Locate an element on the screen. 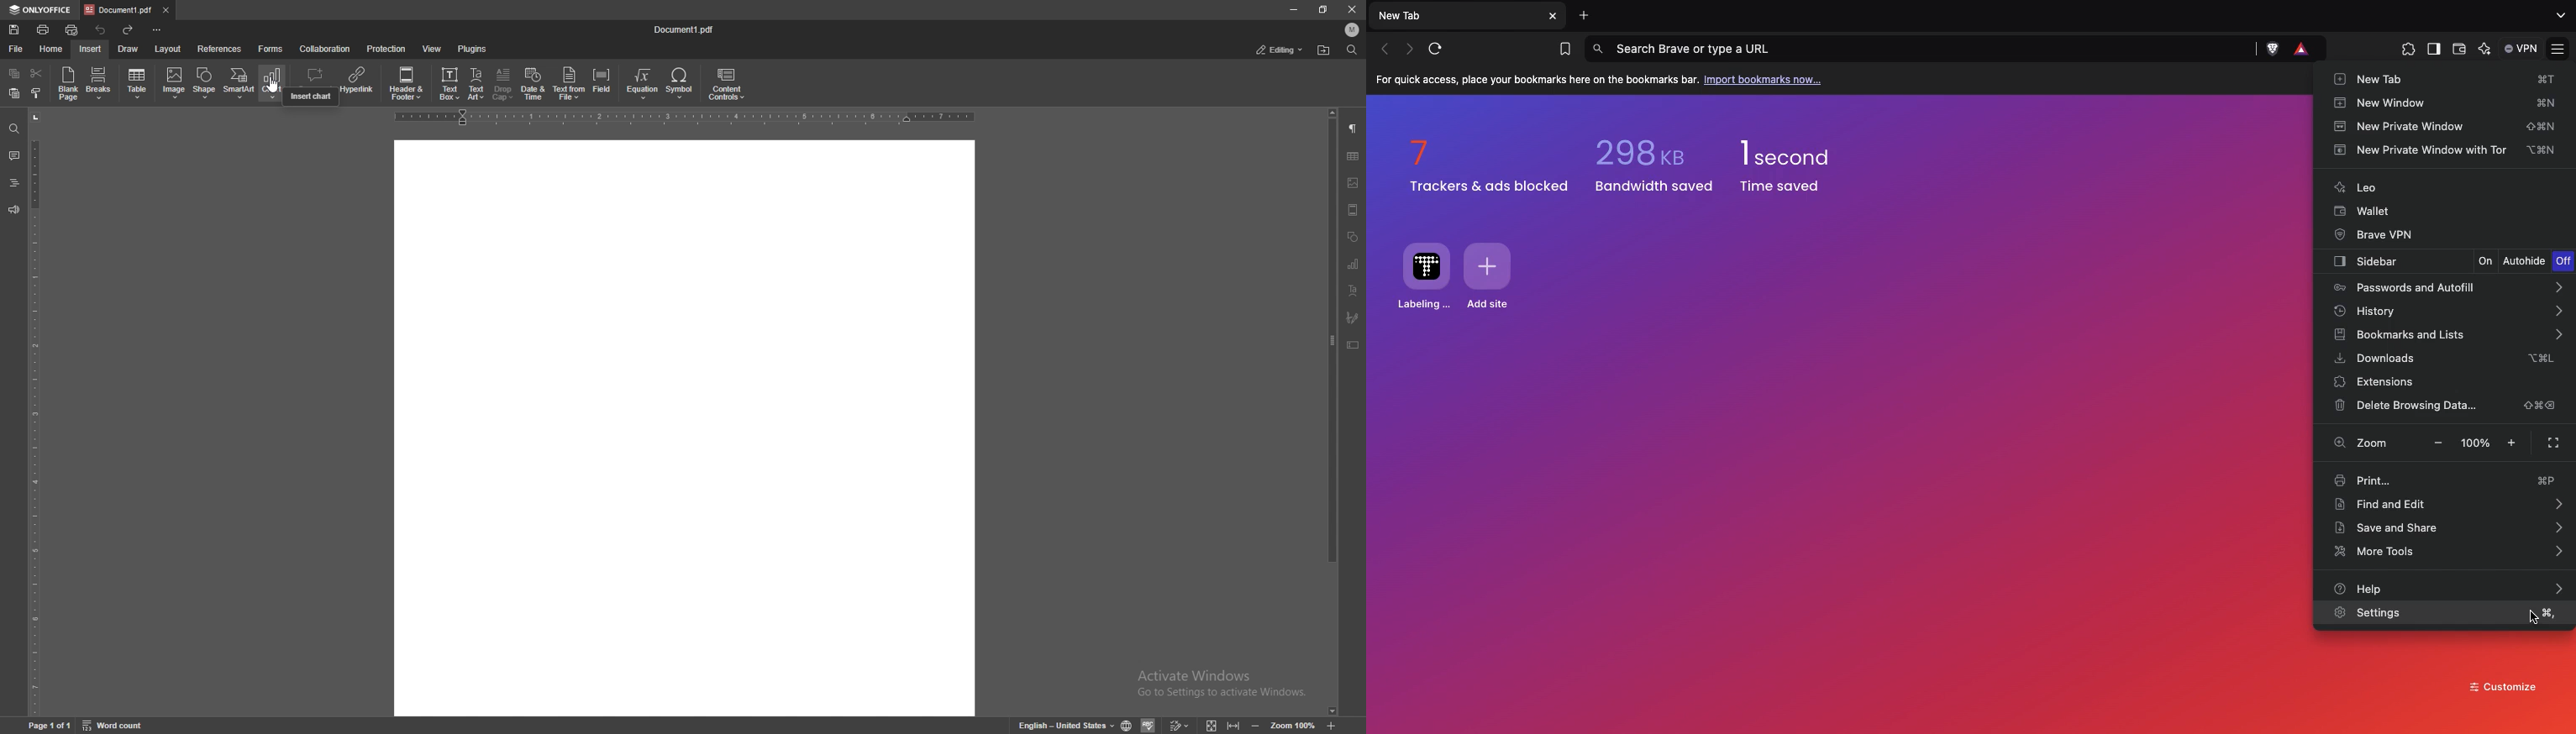  configure tool bar is located at coordinates (159, 30).